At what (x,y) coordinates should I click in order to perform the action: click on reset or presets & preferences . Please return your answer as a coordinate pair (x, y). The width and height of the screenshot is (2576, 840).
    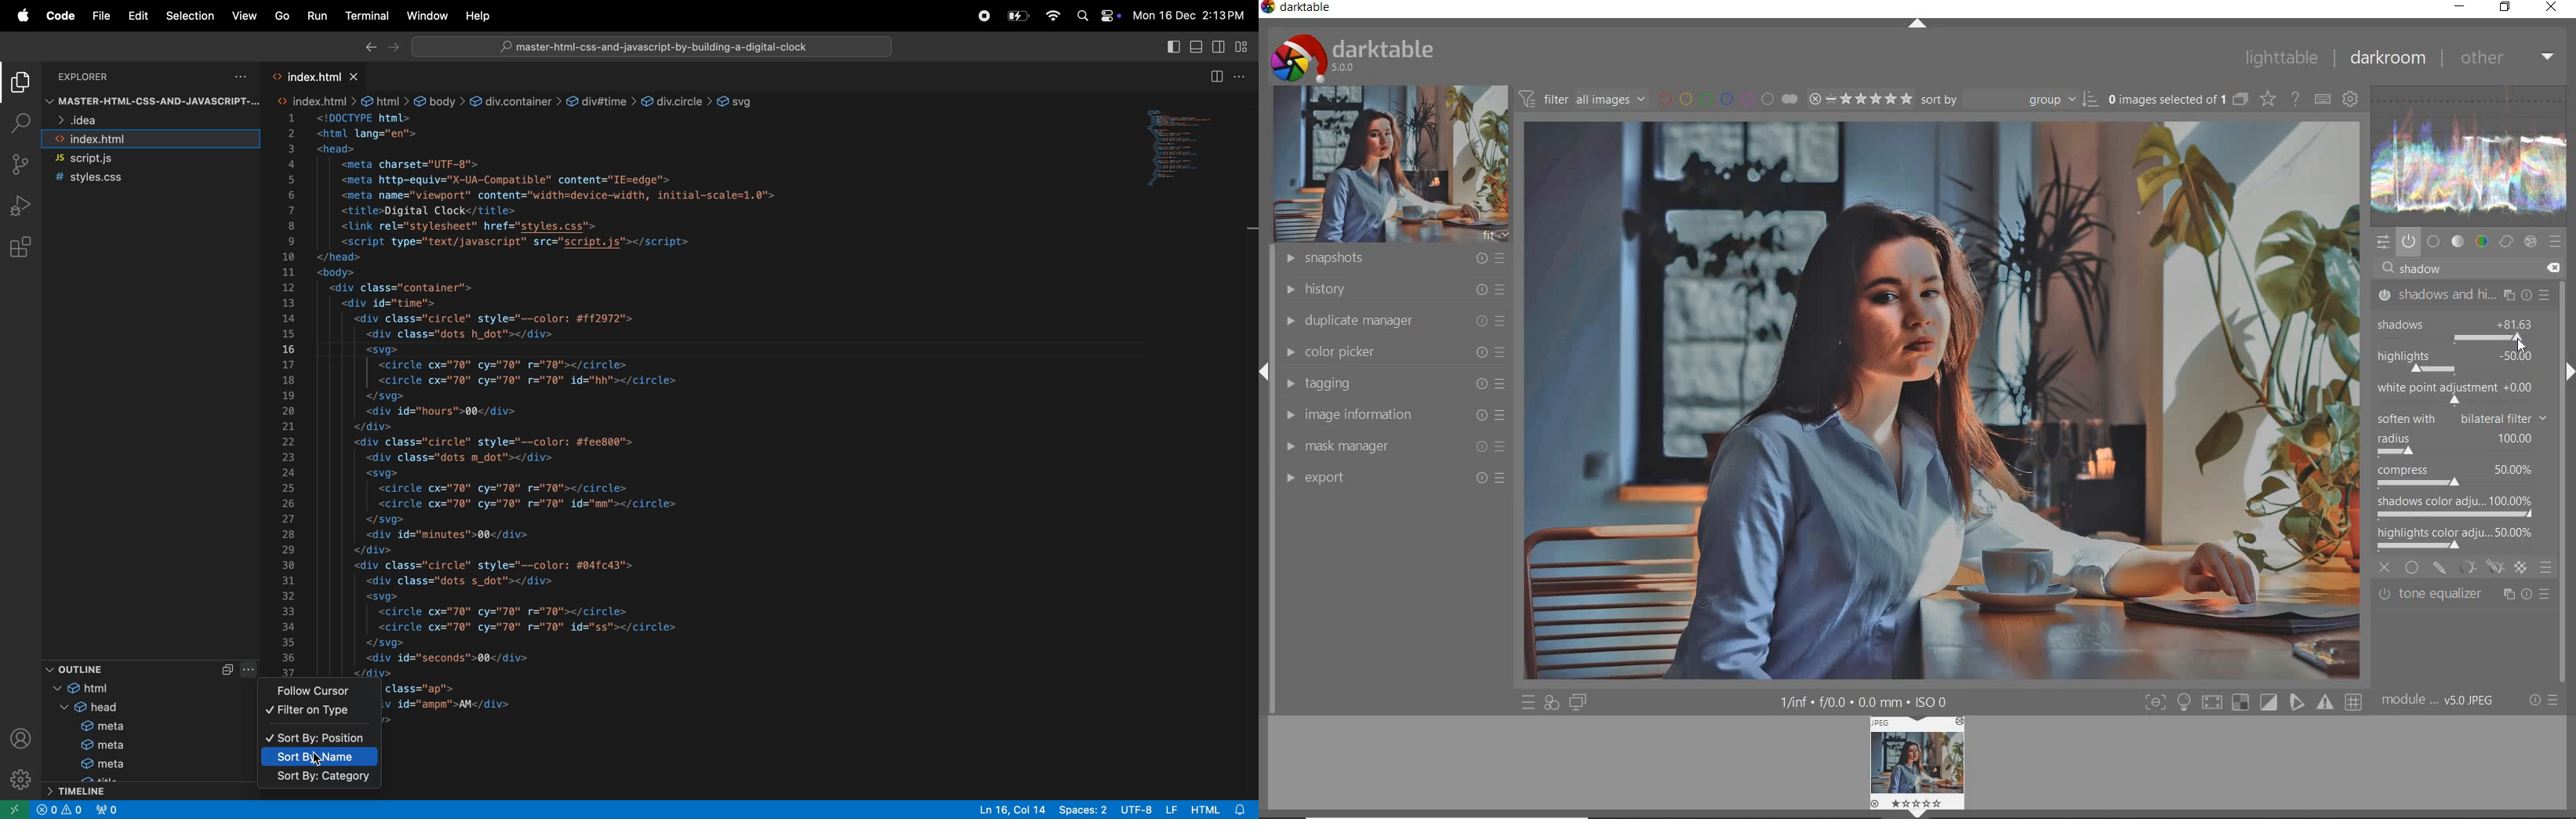
    Looking at the image, I should click on (2542, 700).